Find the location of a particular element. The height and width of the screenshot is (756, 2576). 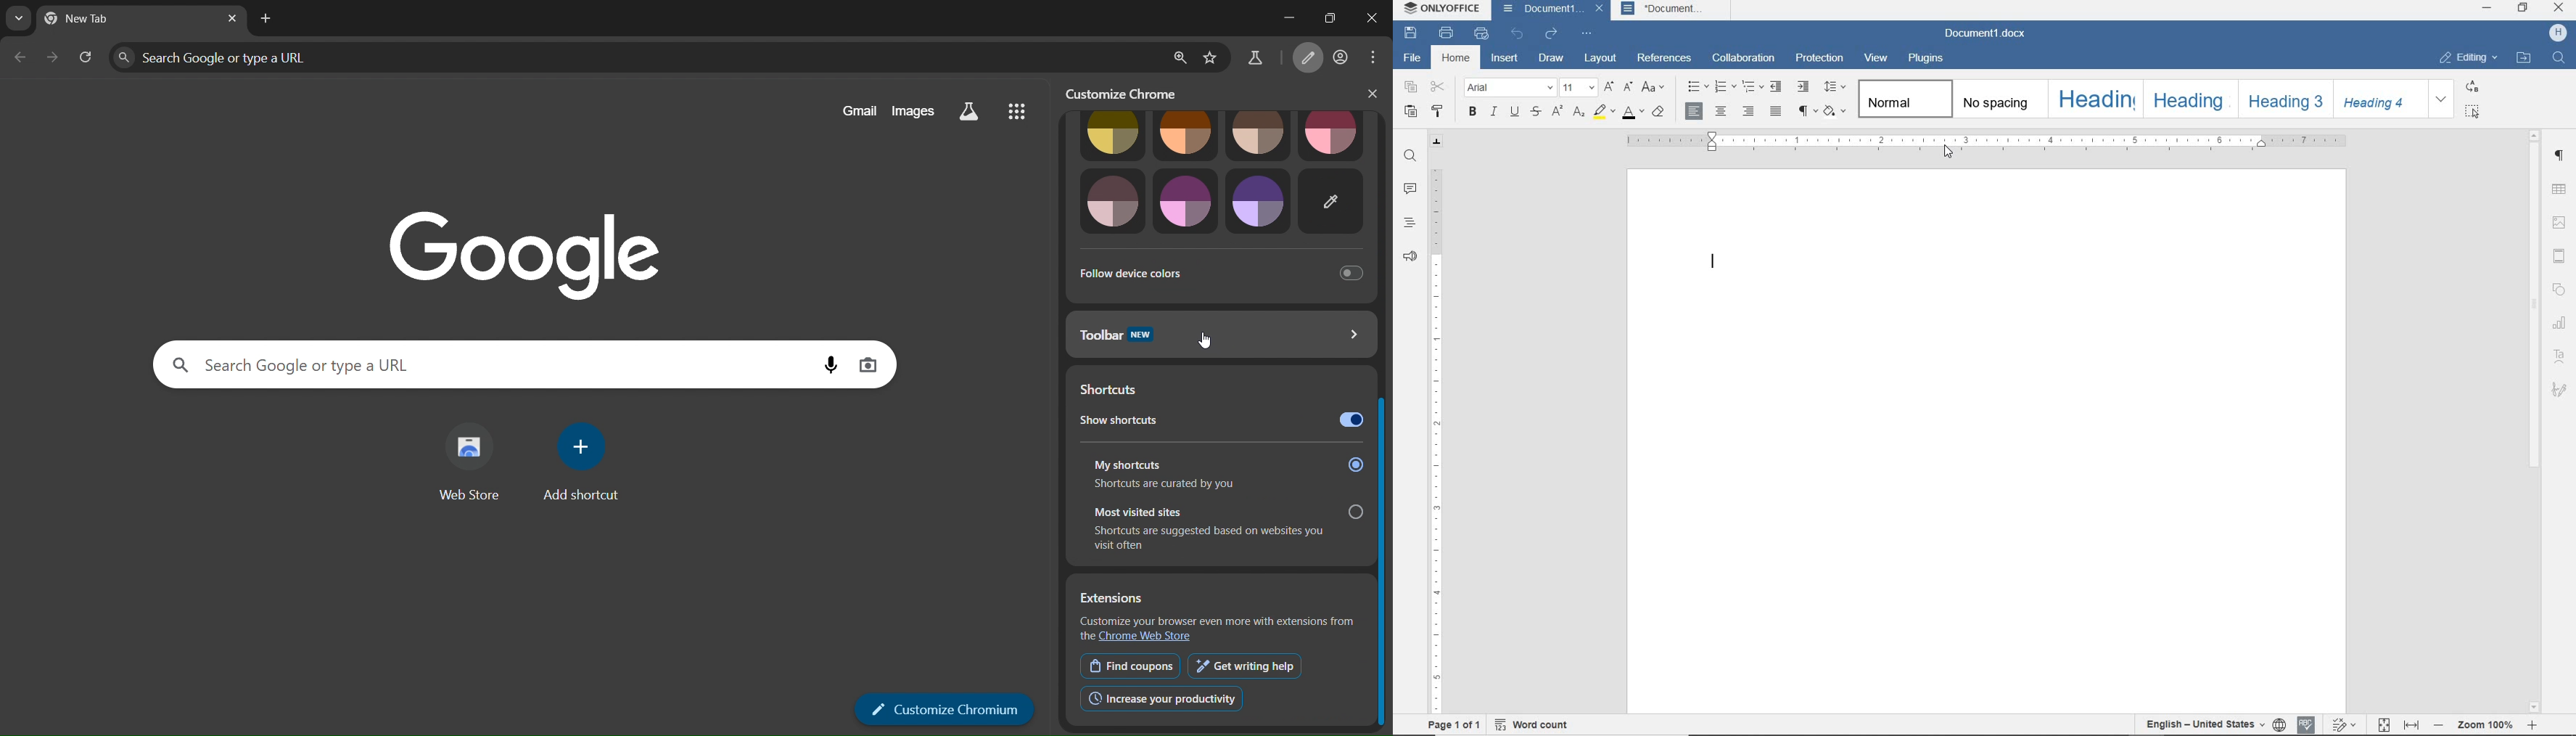

UNDERLINE is located at coordinates (1513, 113).